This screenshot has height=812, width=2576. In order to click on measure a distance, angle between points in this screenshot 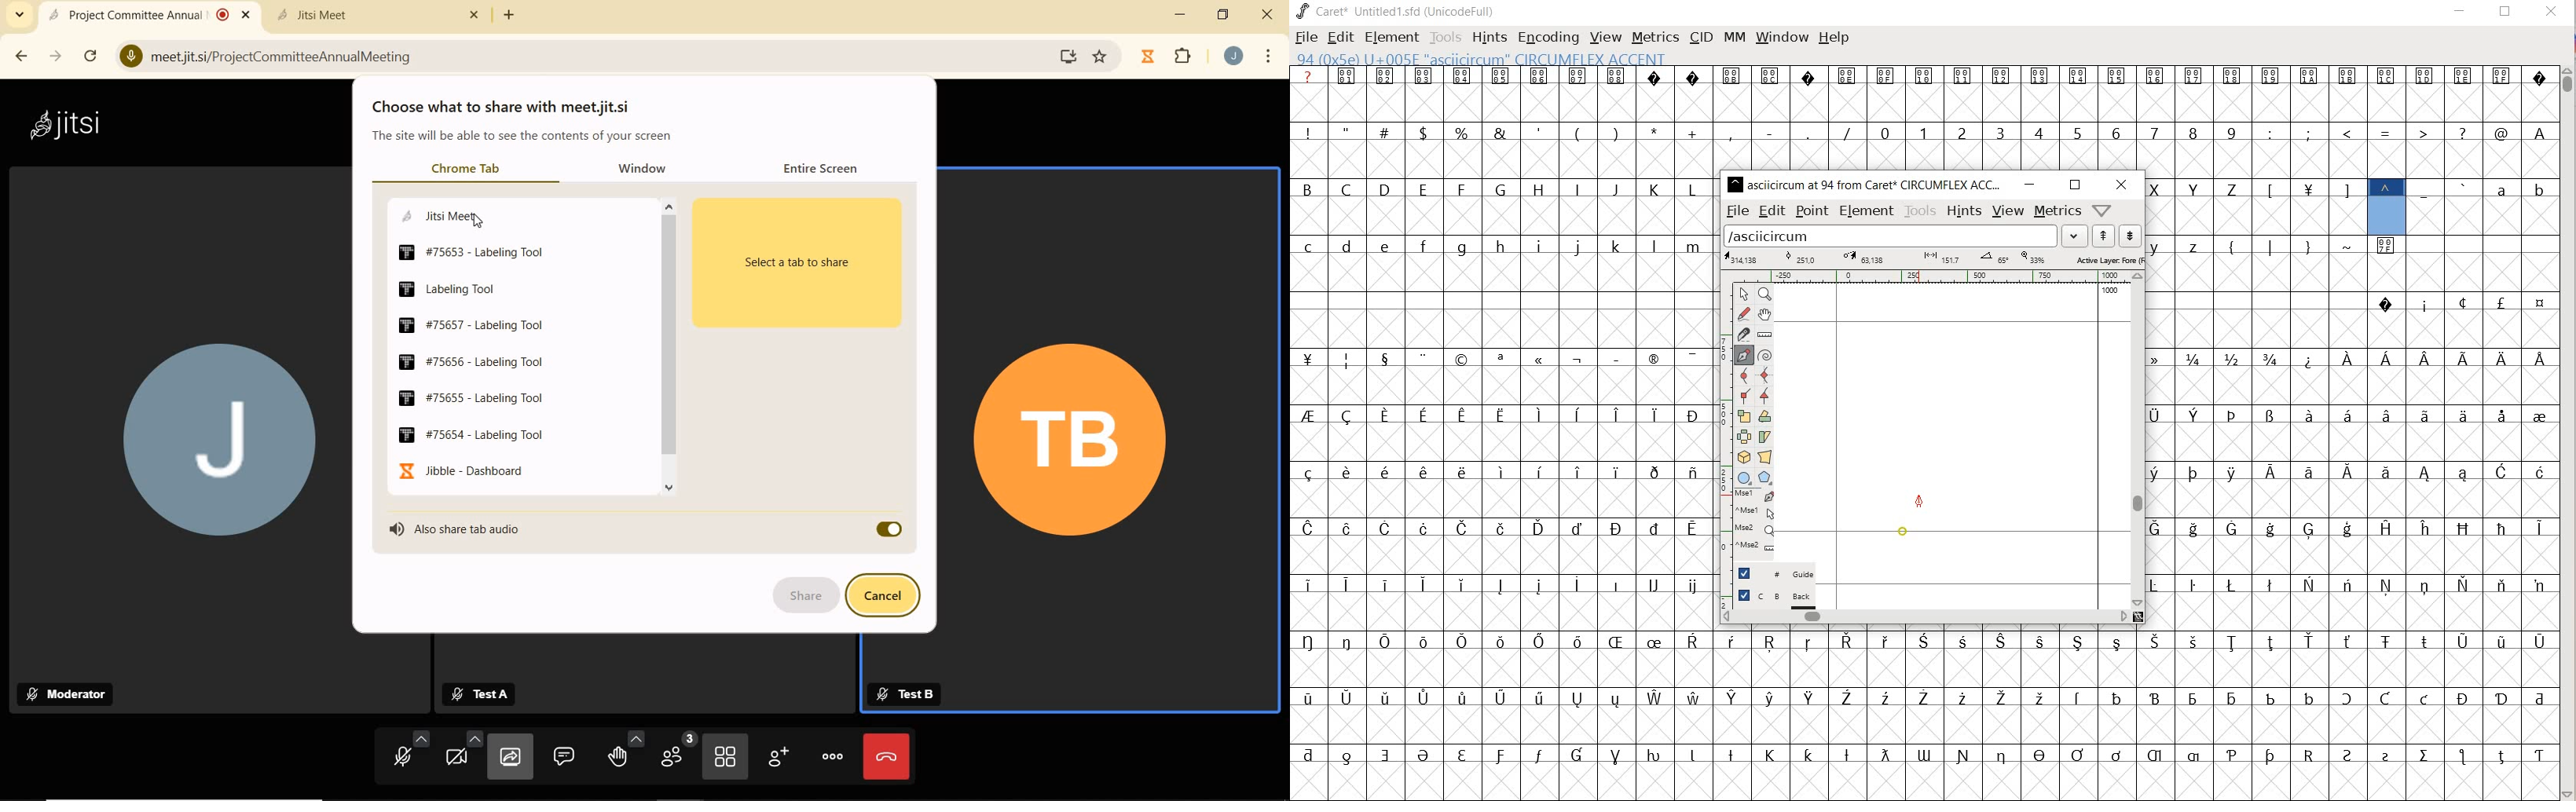, I will do `click(1767, 334)`.